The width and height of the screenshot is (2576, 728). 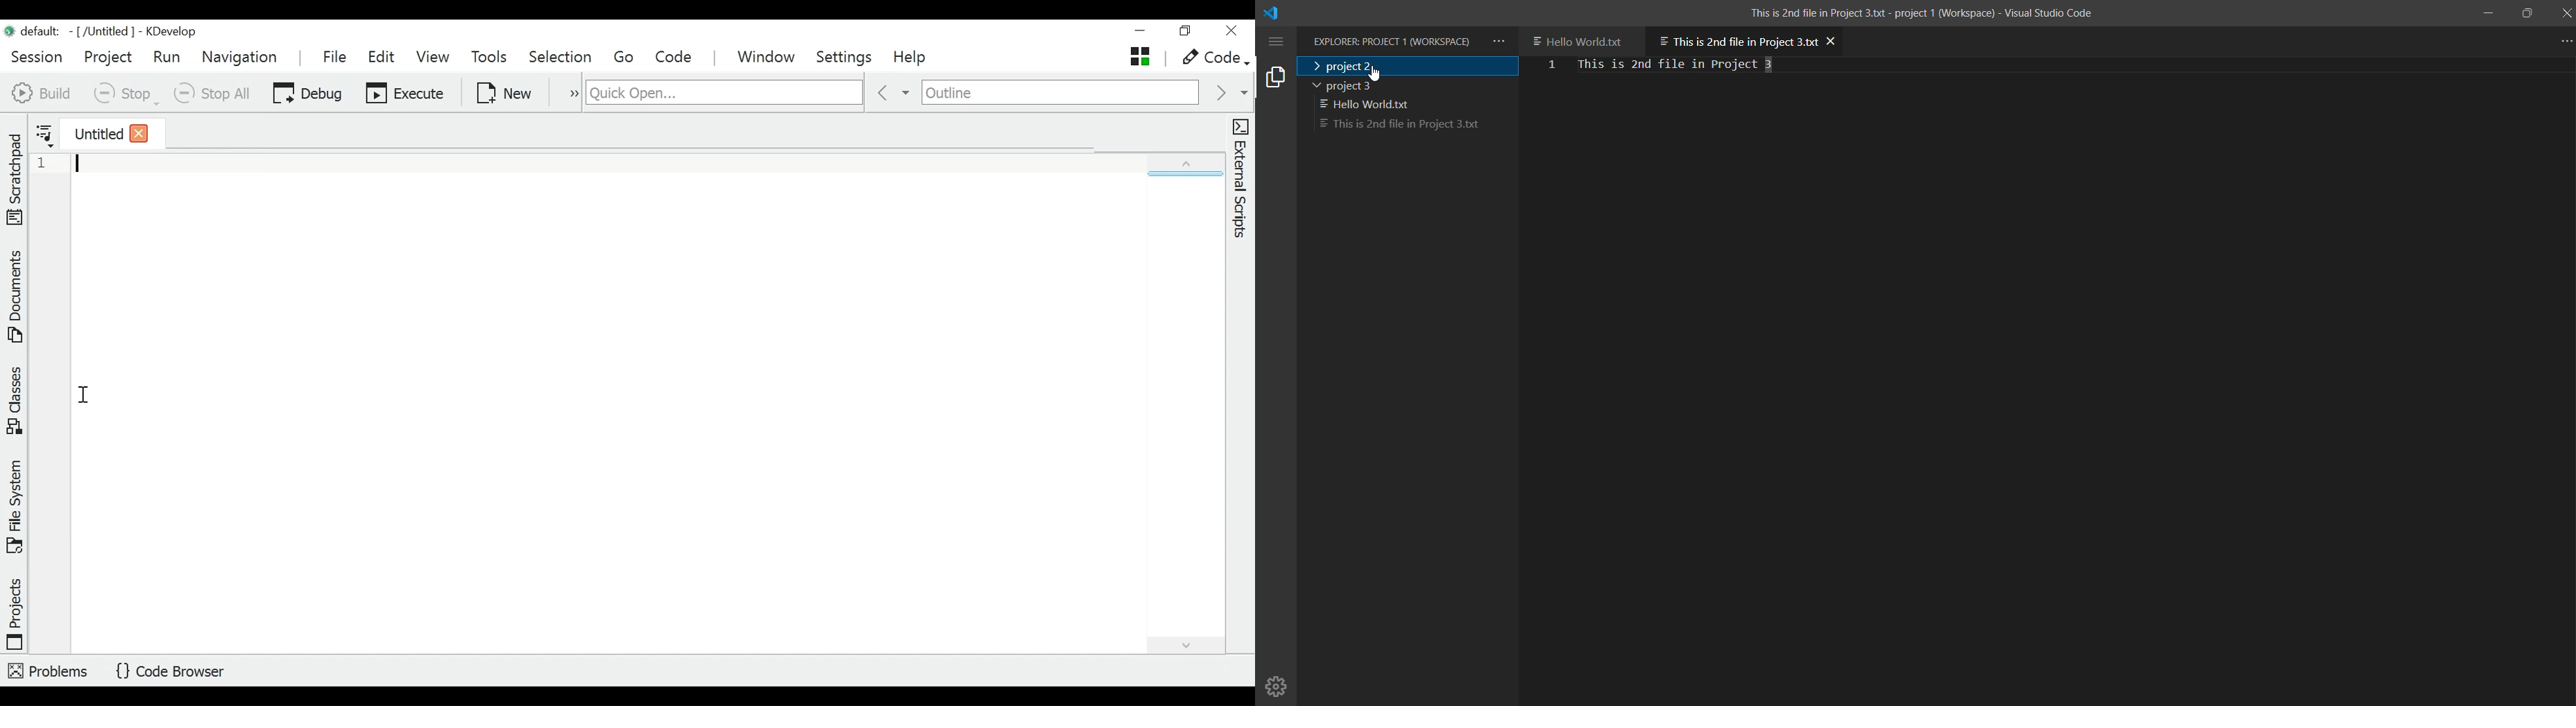 What do you see at coordinates (1371, 106) in the screenshot?
I see `project 3` at bounding box center [1371, 106].